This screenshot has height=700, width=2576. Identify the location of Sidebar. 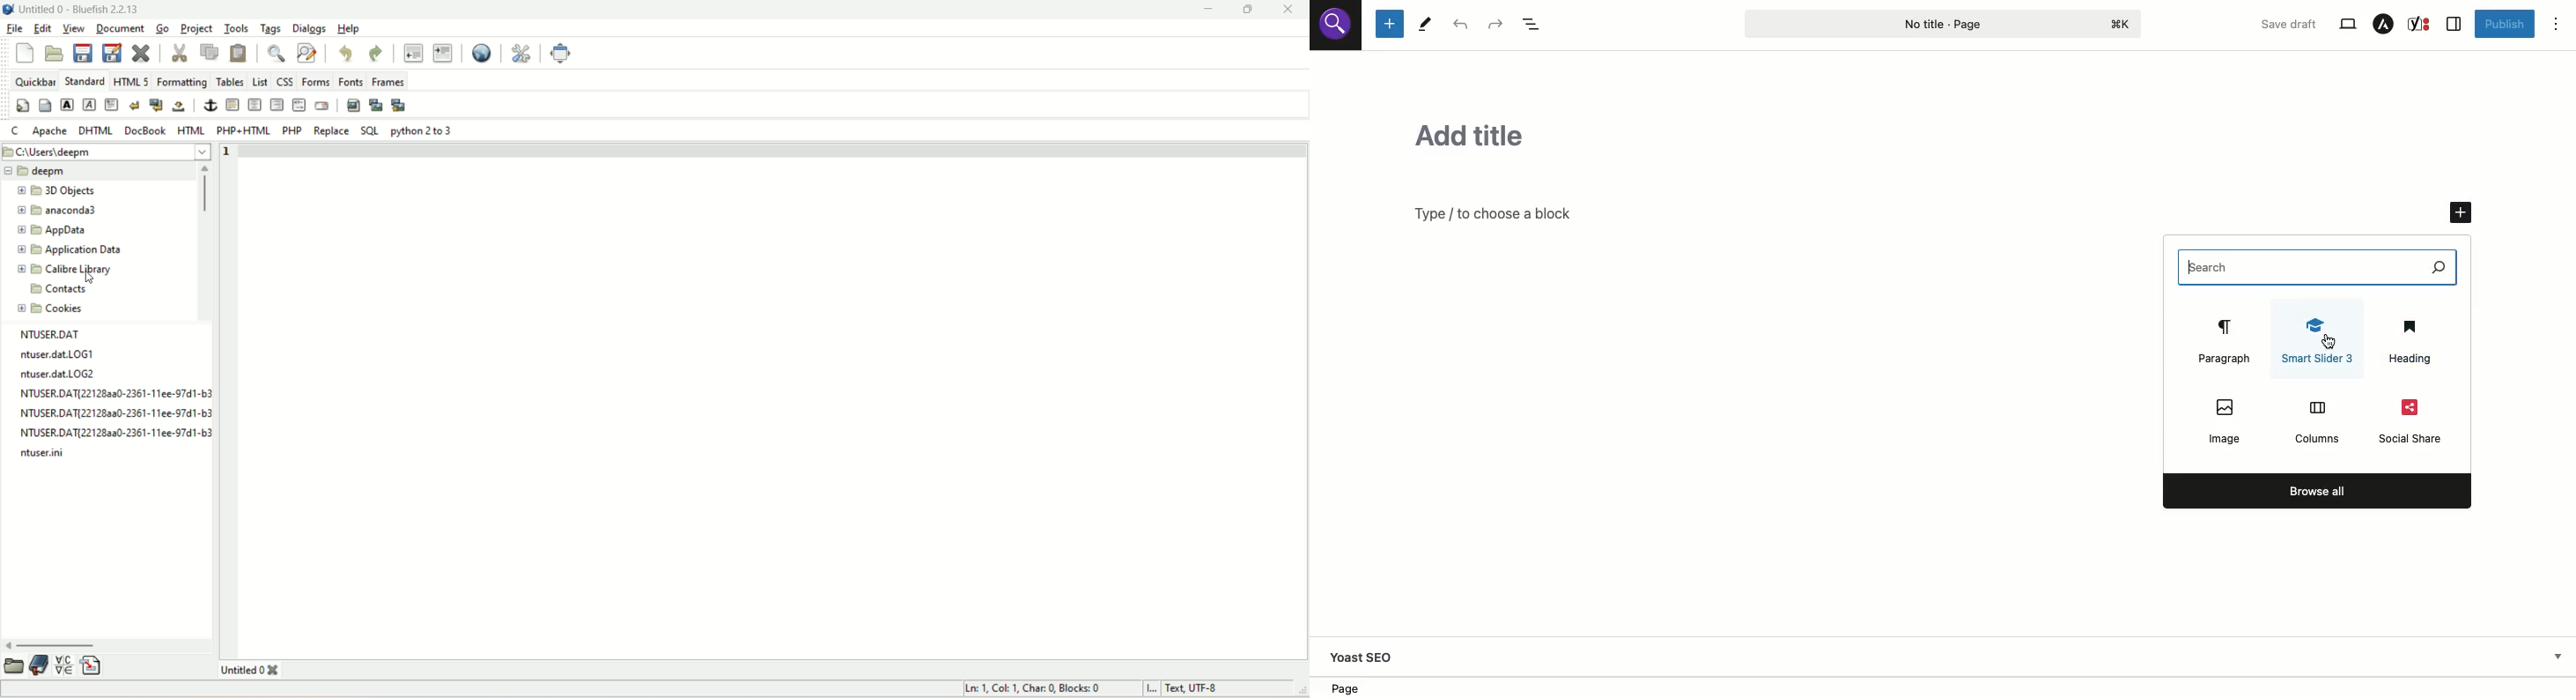
(2454, 24).